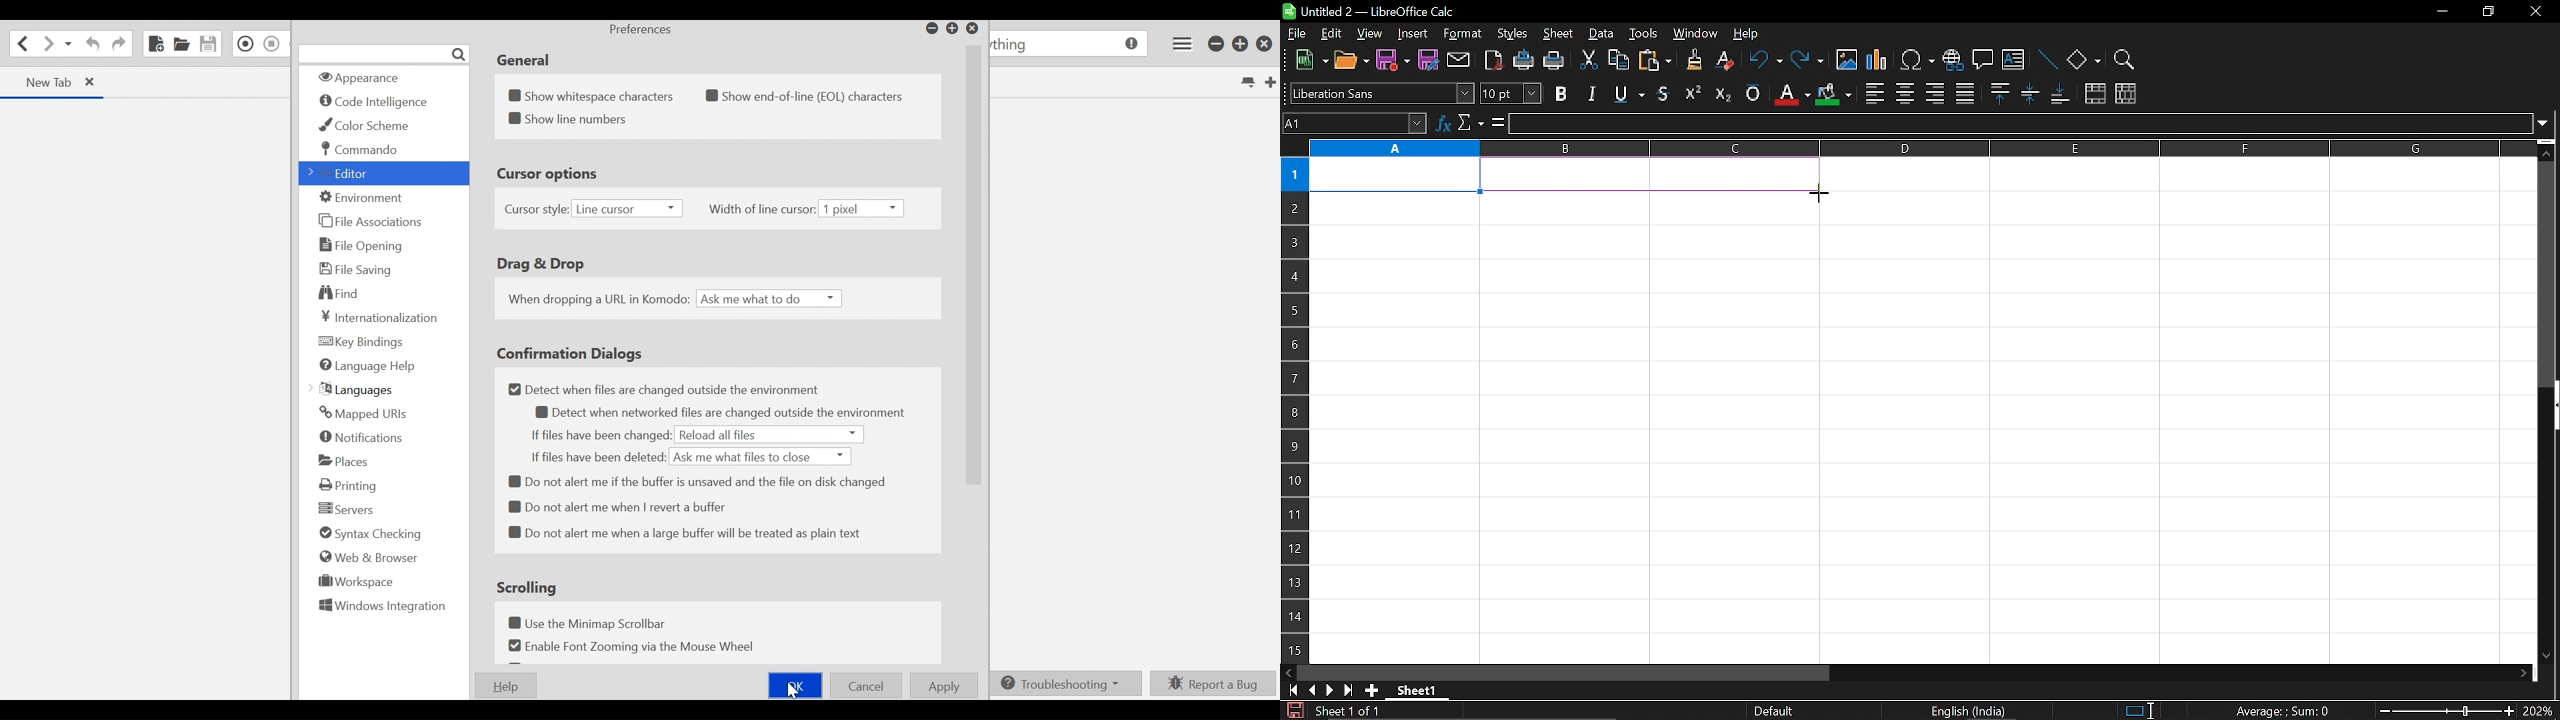  What do you see at coordinates (375, 103) in the screenshot?
I see `code intelligence` at bounding box center [375, 103].